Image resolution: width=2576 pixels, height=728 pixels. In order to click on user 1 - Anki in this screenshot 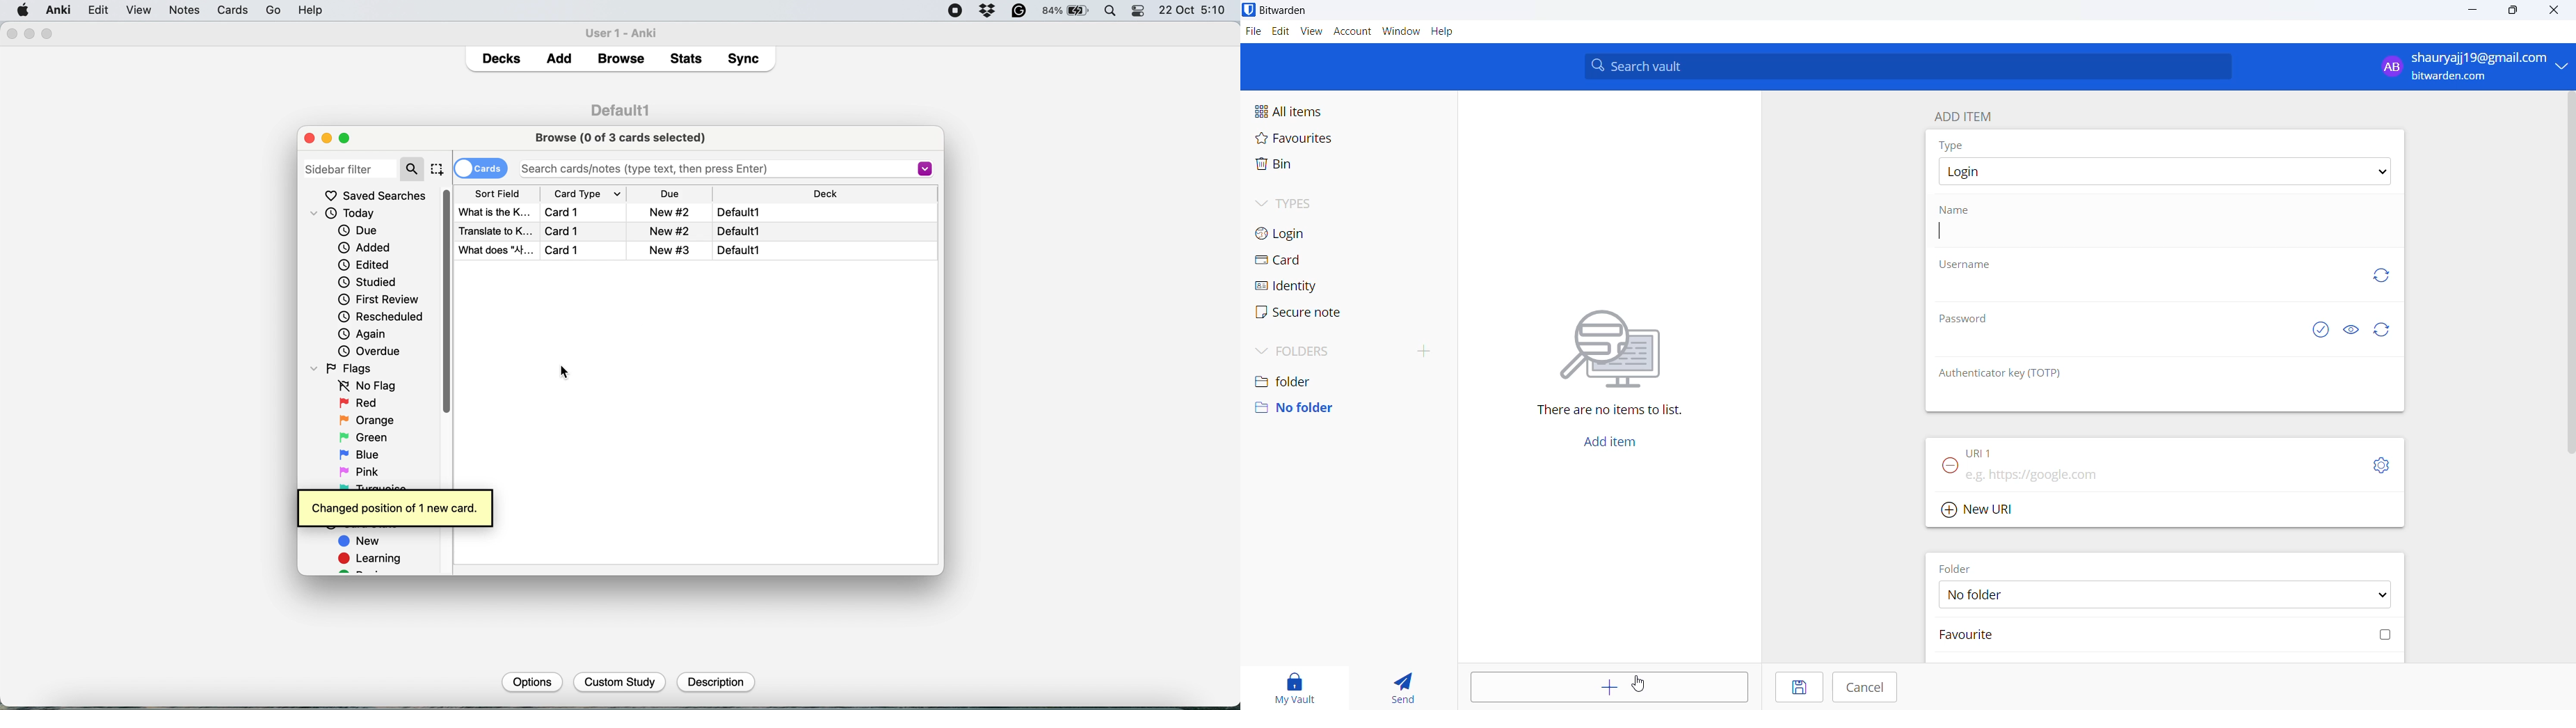, I will do `click(627, 31)`.